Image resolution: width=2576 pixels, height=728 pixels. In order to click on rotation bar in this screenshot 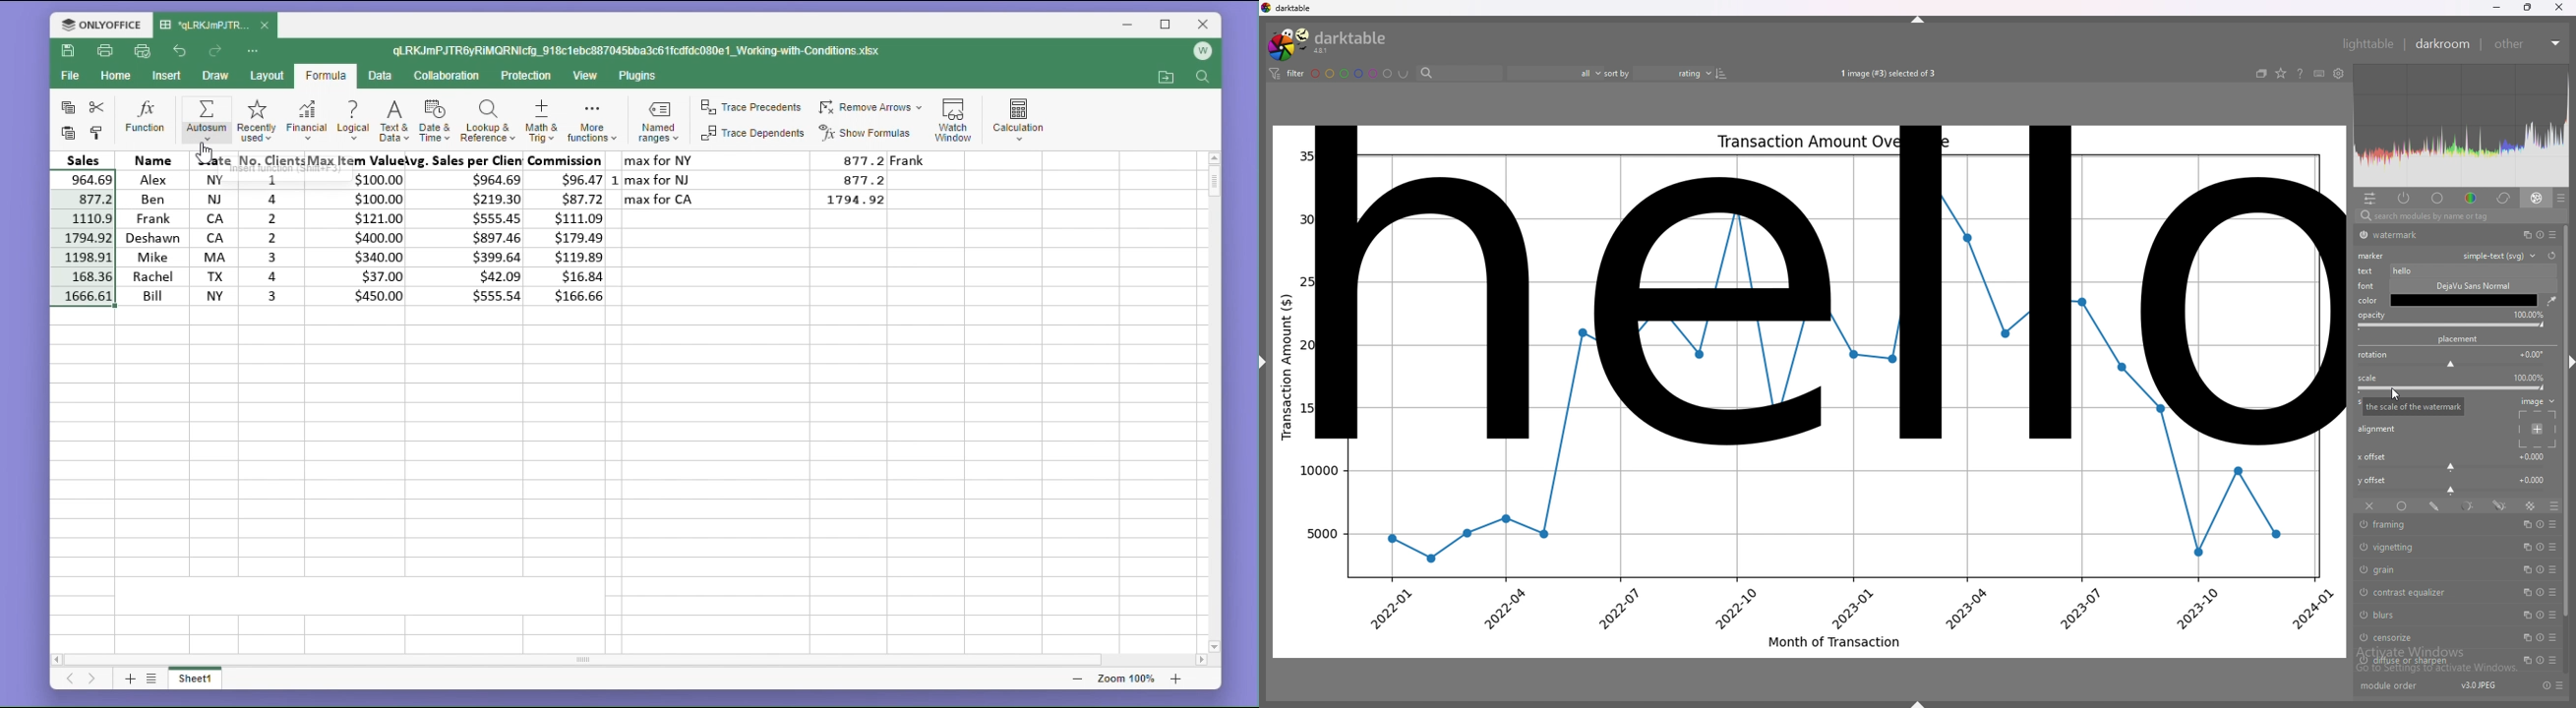, I will do `click(2450, 366)`.